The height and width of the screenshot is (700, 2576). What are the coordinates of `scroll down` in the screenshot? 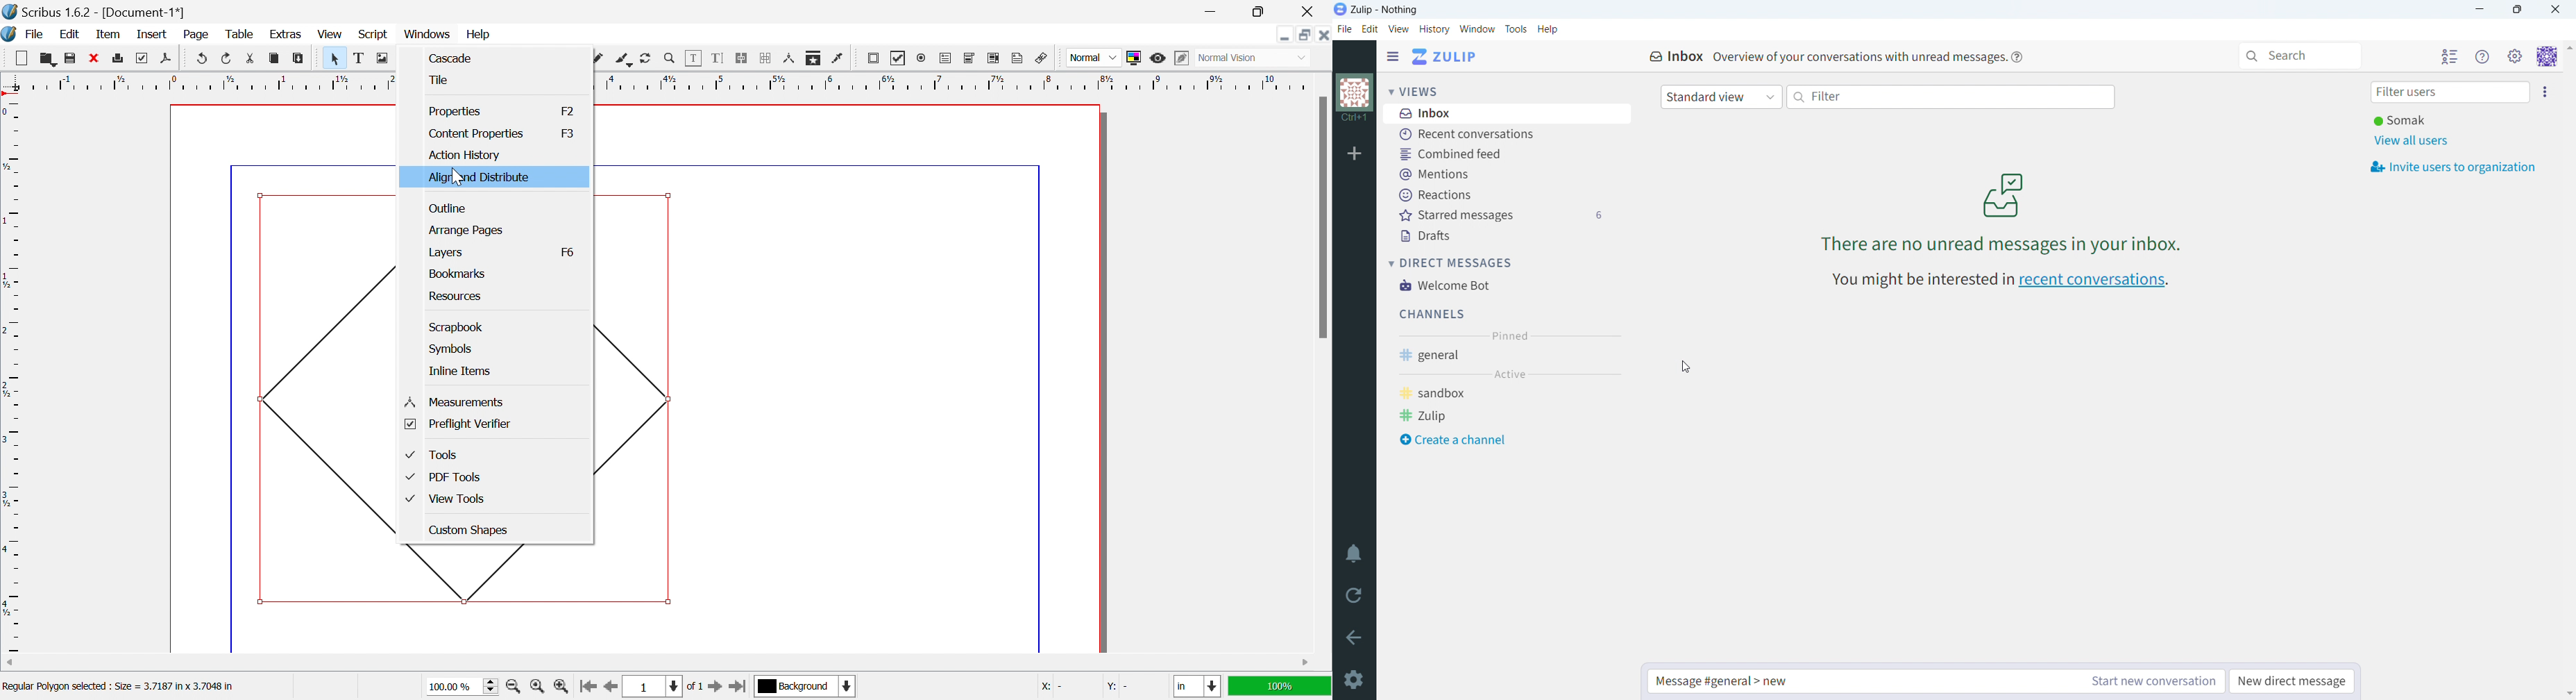 It's located at (2568, 694).